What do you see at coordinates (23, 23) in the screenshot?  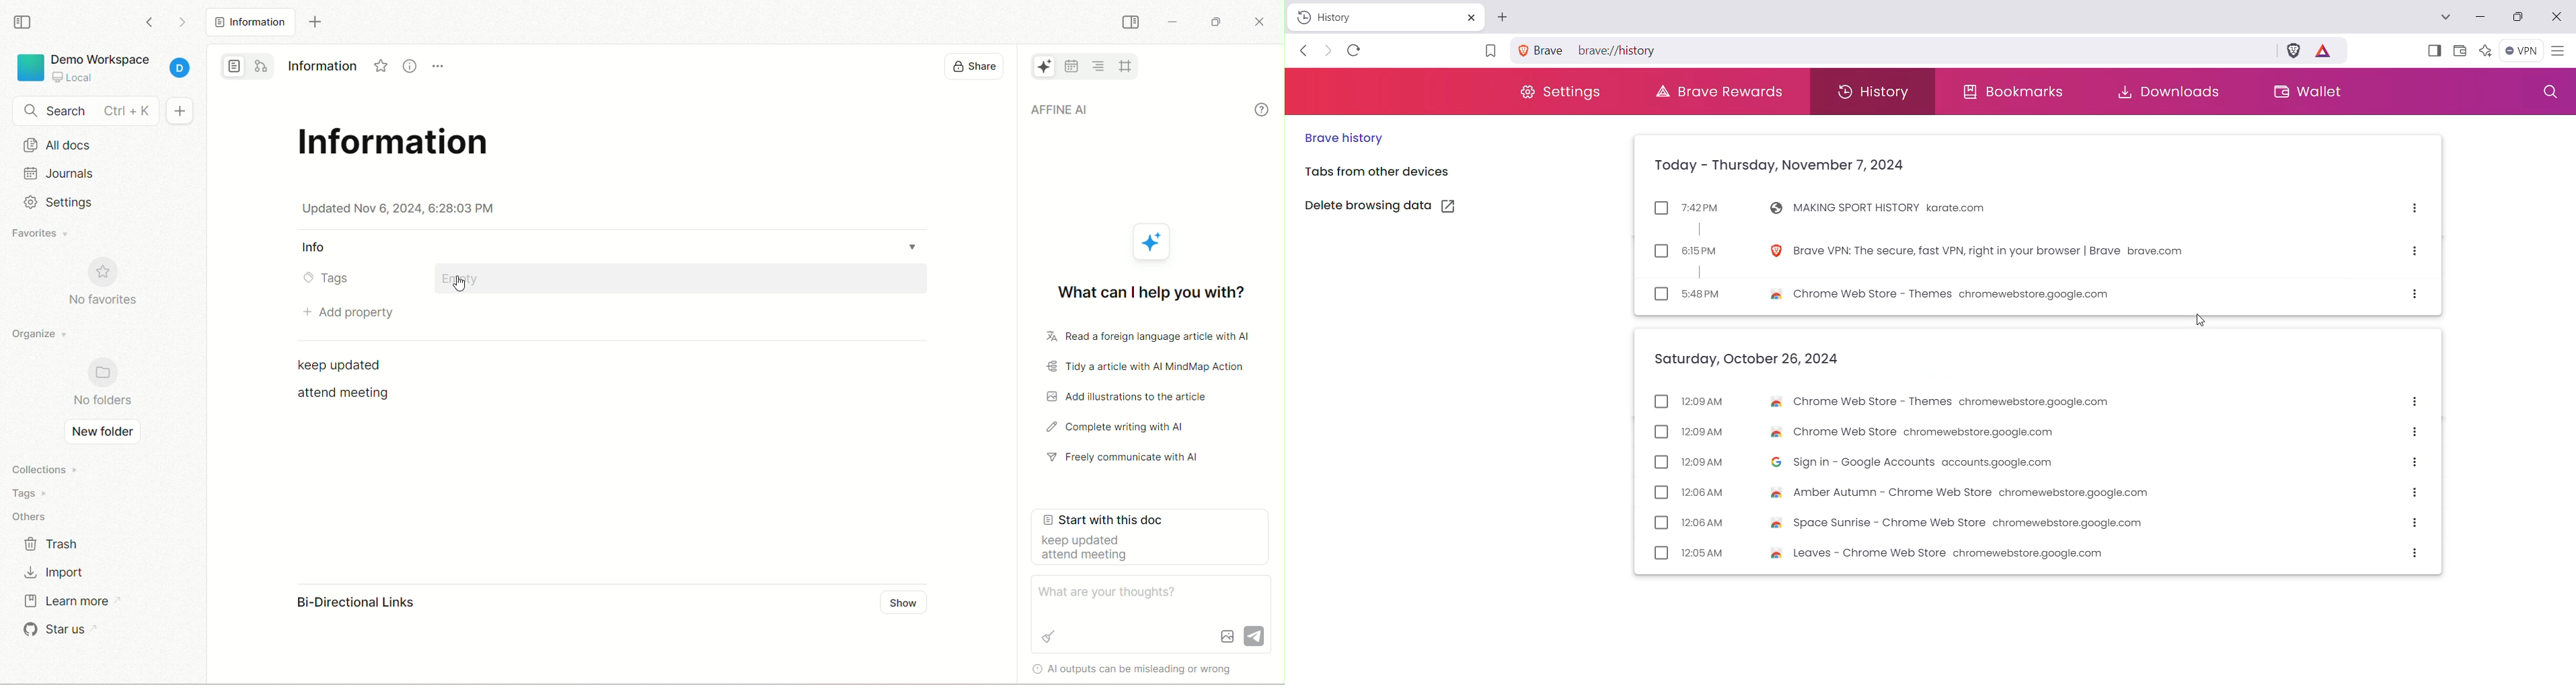 I see `collapse sidebar` at bounding box center [23, 23].